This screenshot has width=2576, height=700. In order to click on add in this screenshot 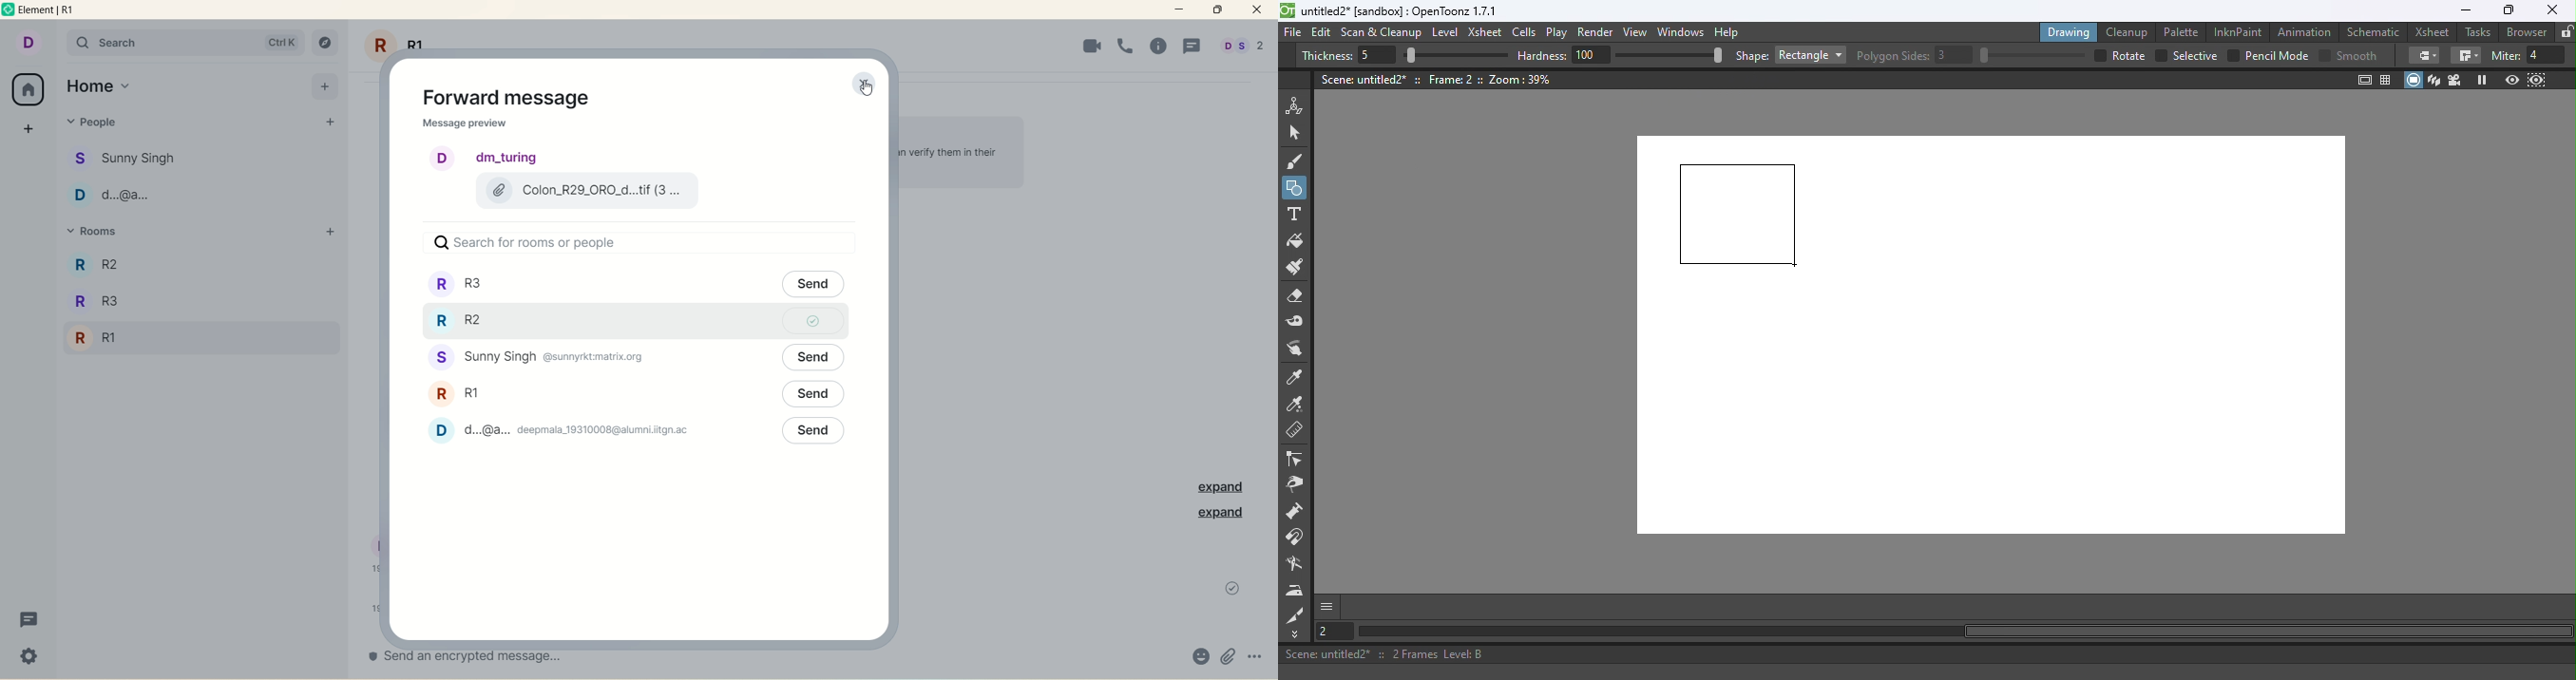, I will do `click(330, 232)`.